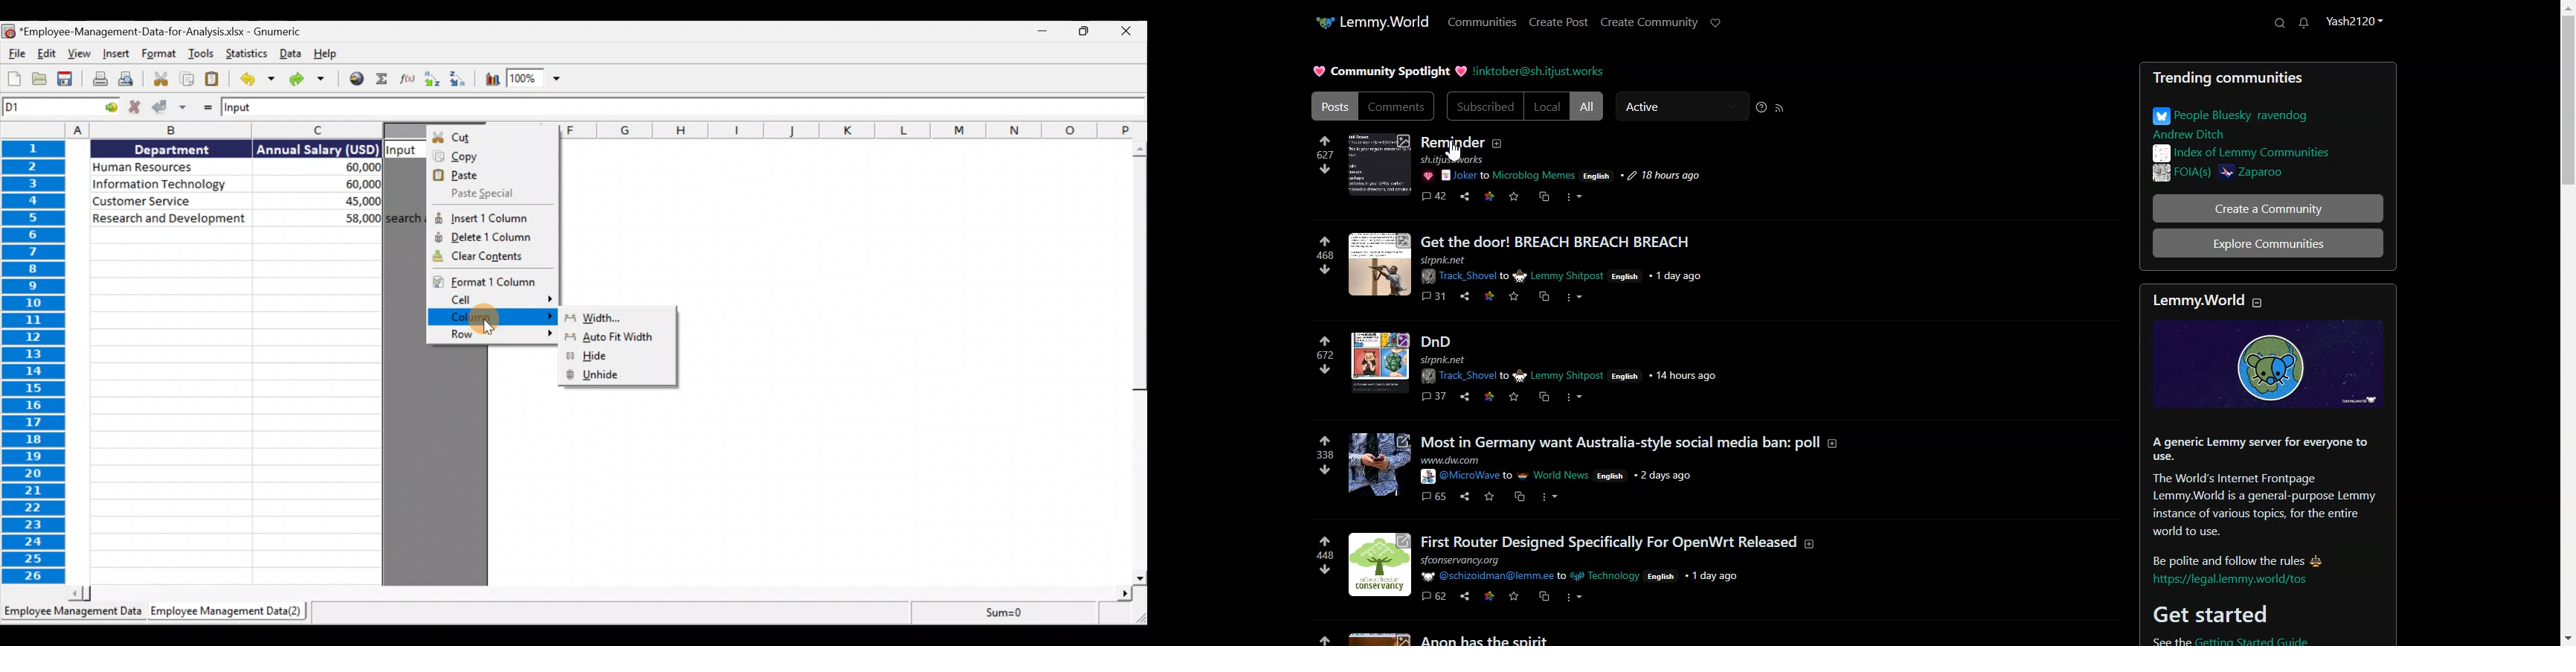 This screenshot has width=2576, height=672. What do you see at coordinates (1547, 106) in the screenshot?
I see `Local` at bounding box center [1547, 106].